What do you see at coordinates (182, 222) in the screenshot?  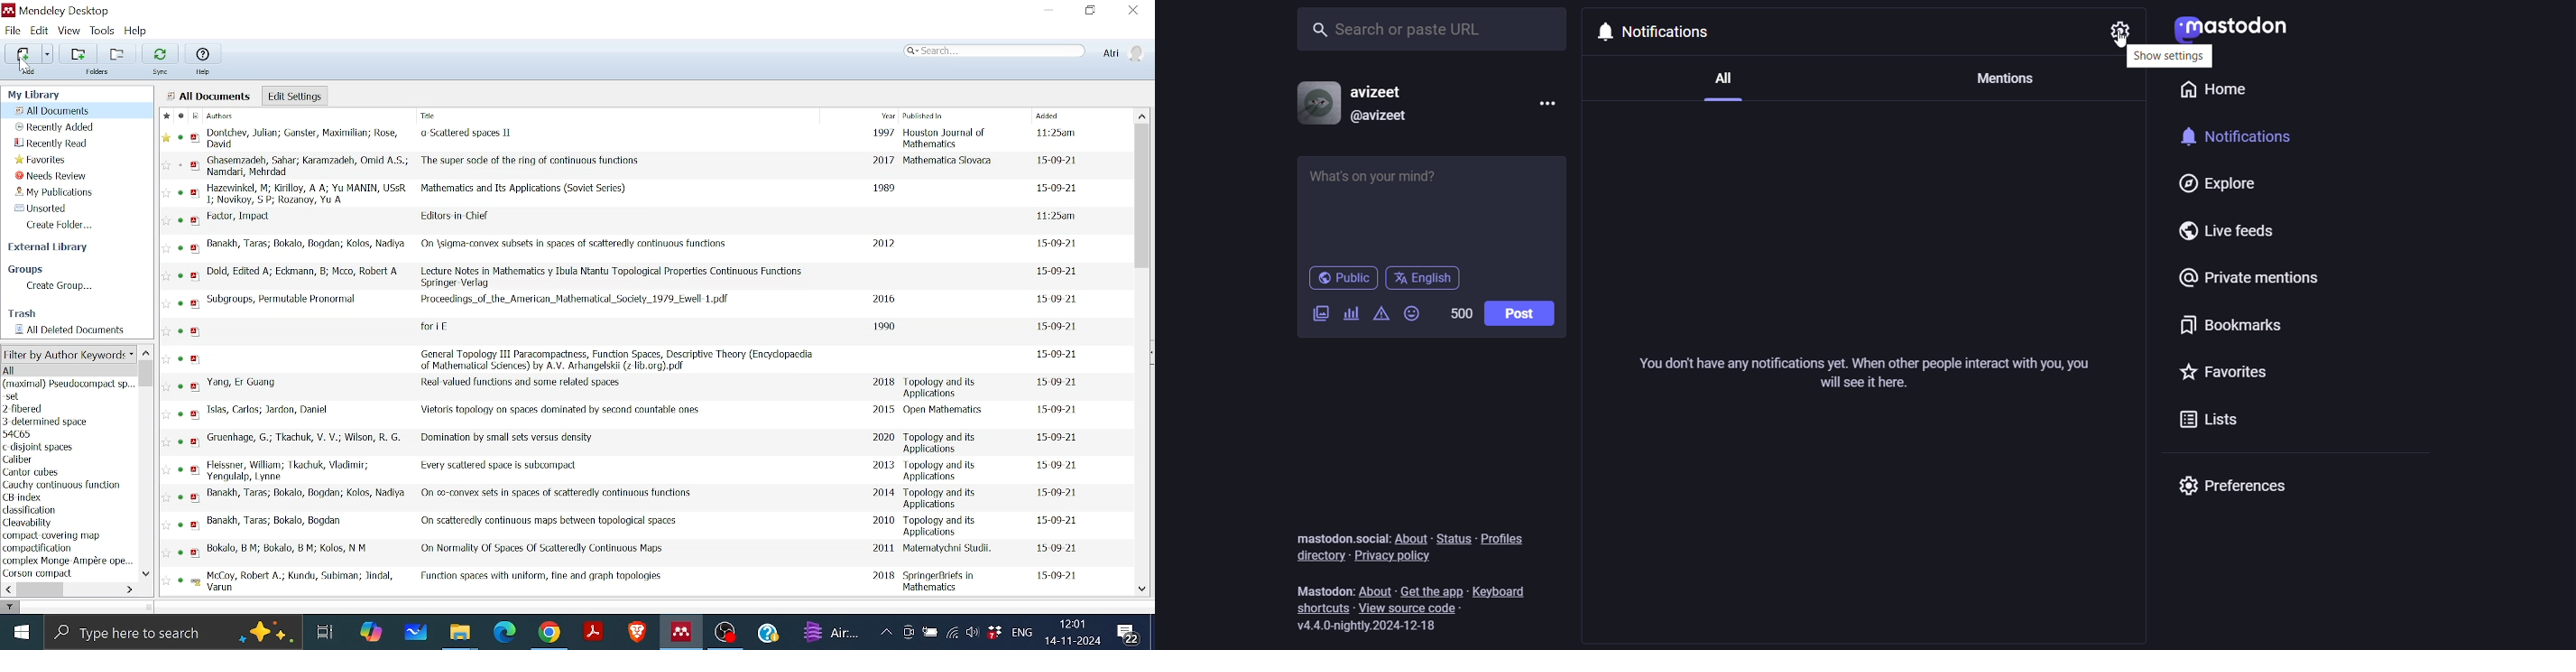 I see `read status` at bounding box center [182, 222].